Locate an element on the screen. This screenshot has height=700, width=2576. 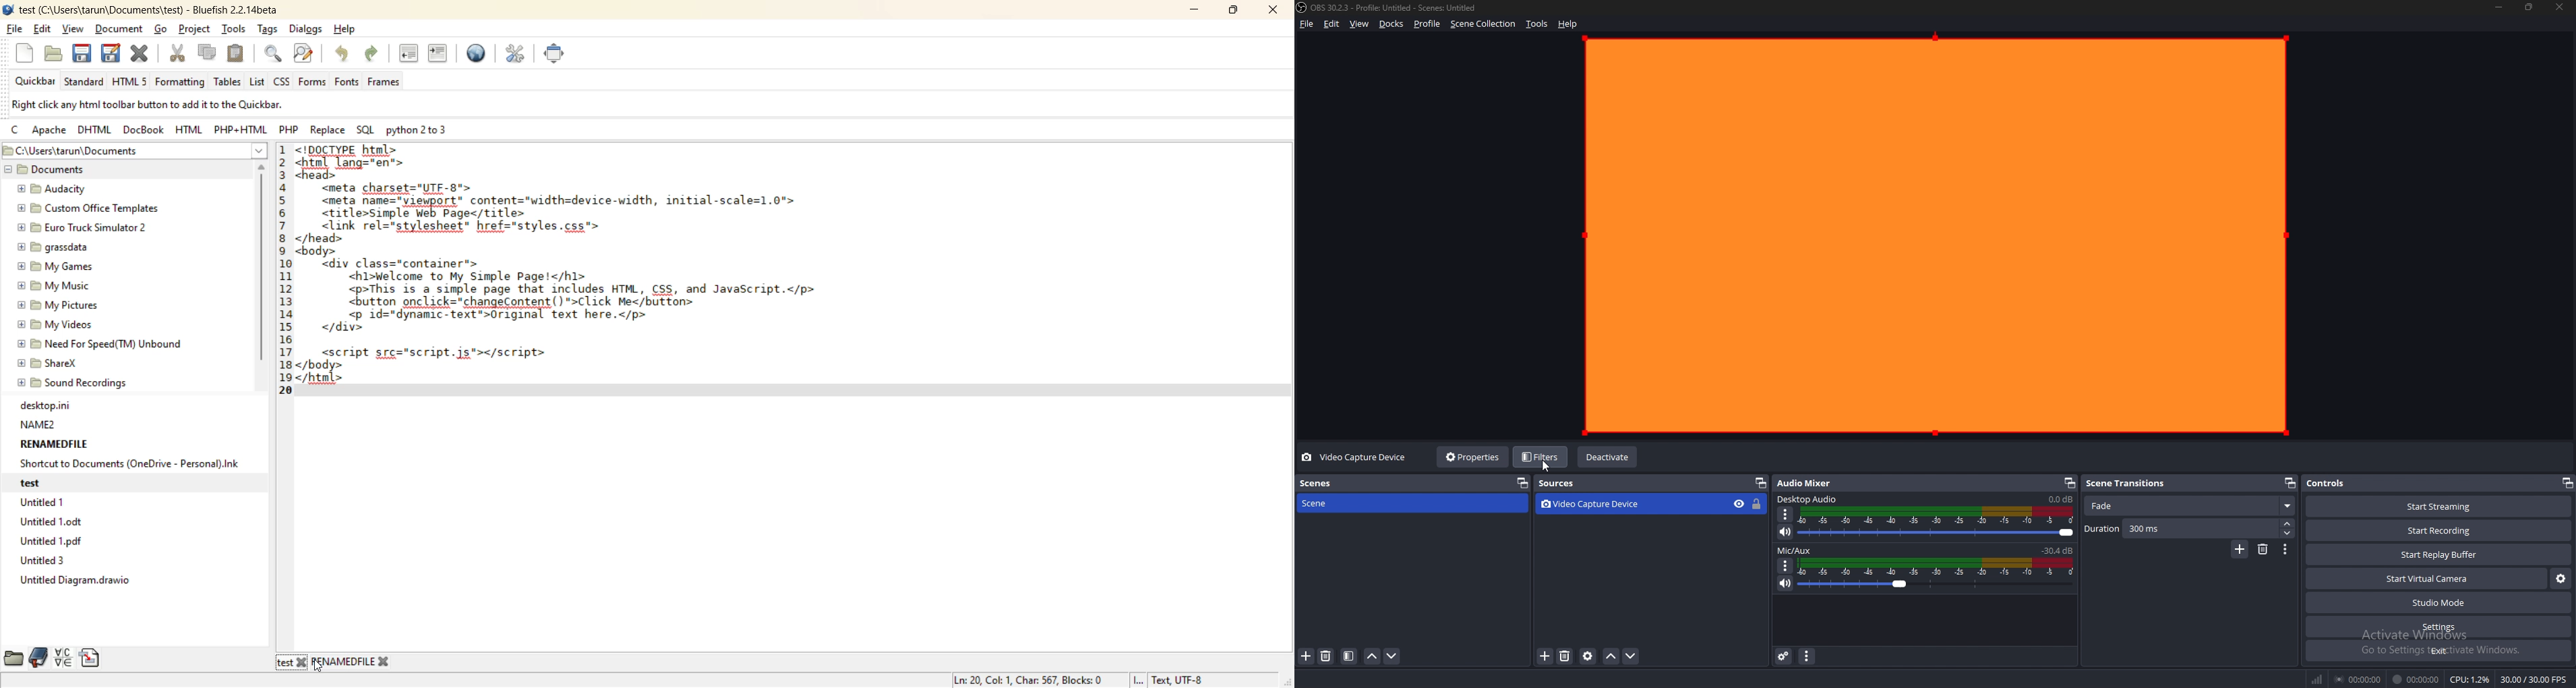
My Games is located at coordinates (55, 266).